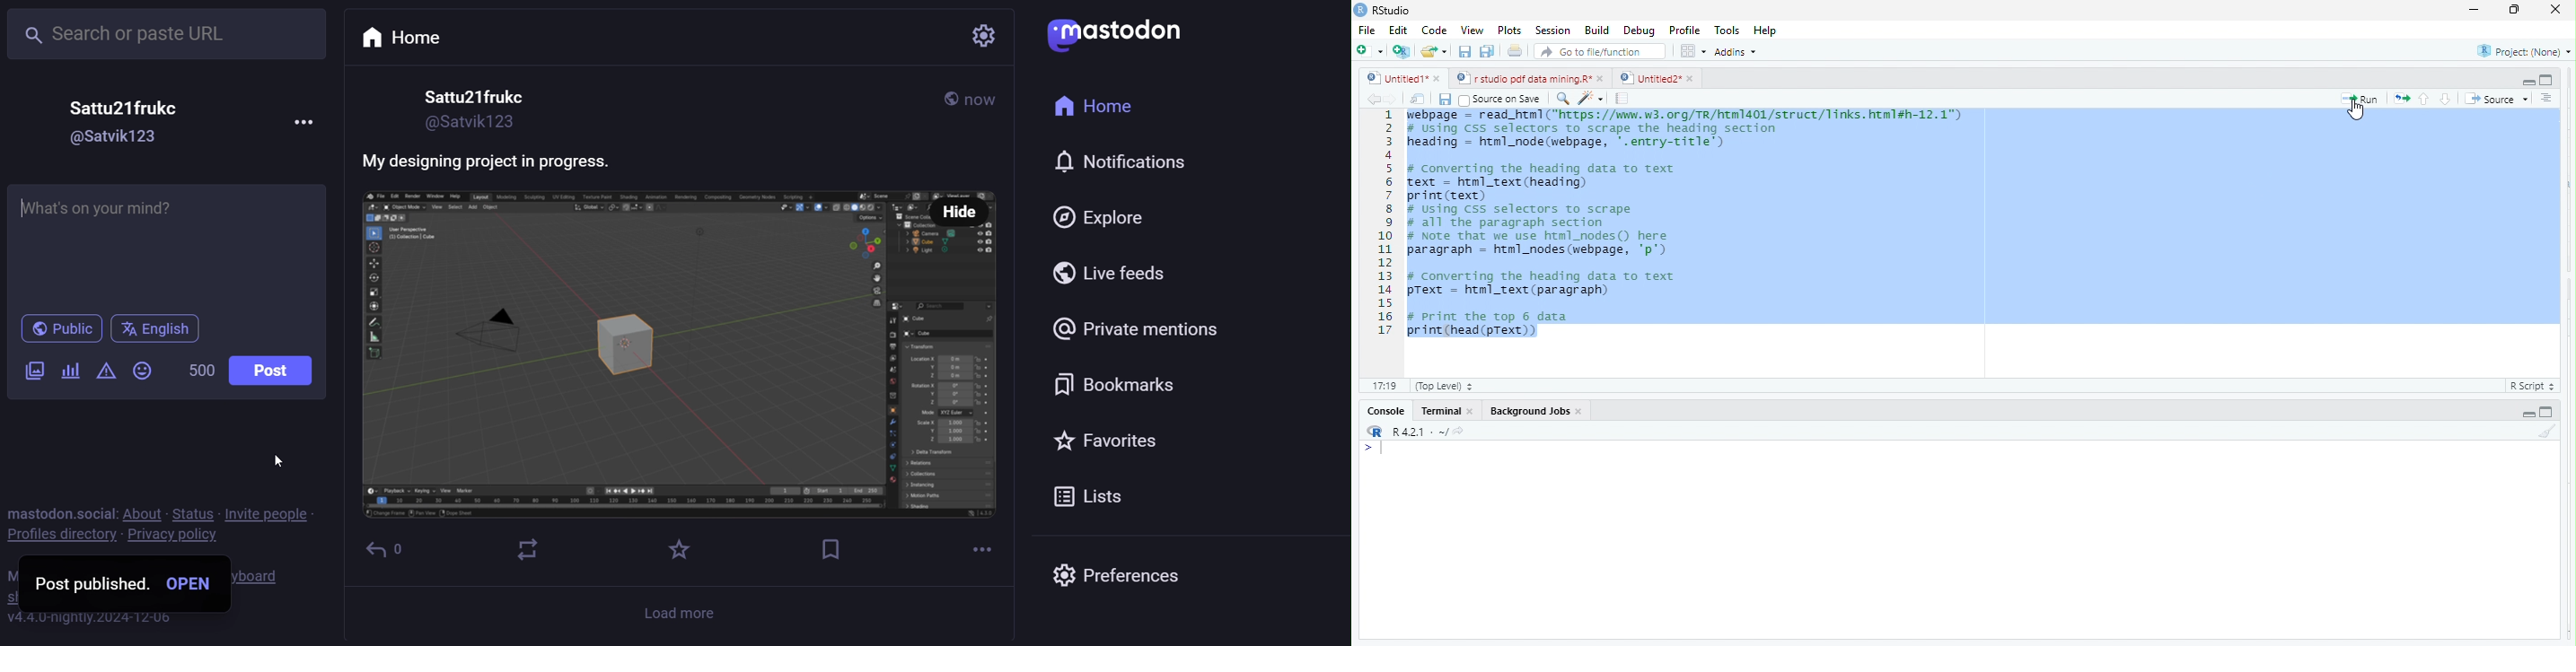 This screenshot has height=672, width=2576. What do you see at coordinates (60, 329) in the screenshot?
I see `publish` at bounding box center [60, 329].